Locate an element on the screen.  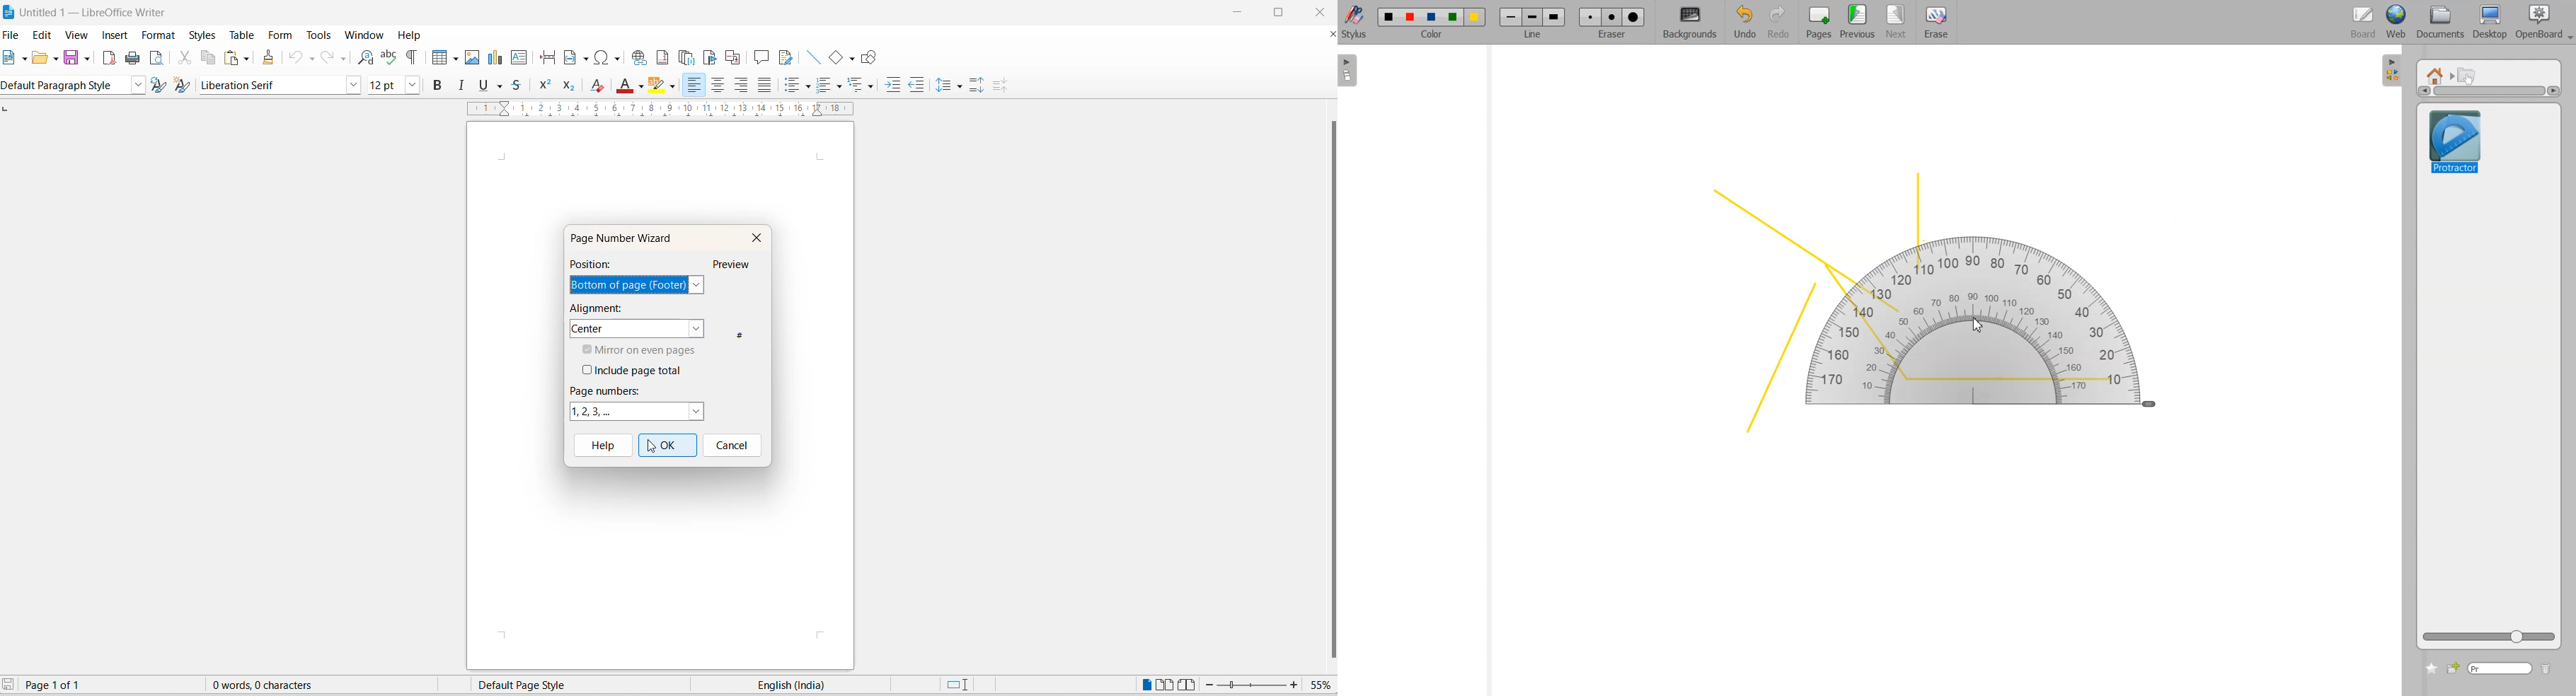
text align left is located at coordinates (694, 86).